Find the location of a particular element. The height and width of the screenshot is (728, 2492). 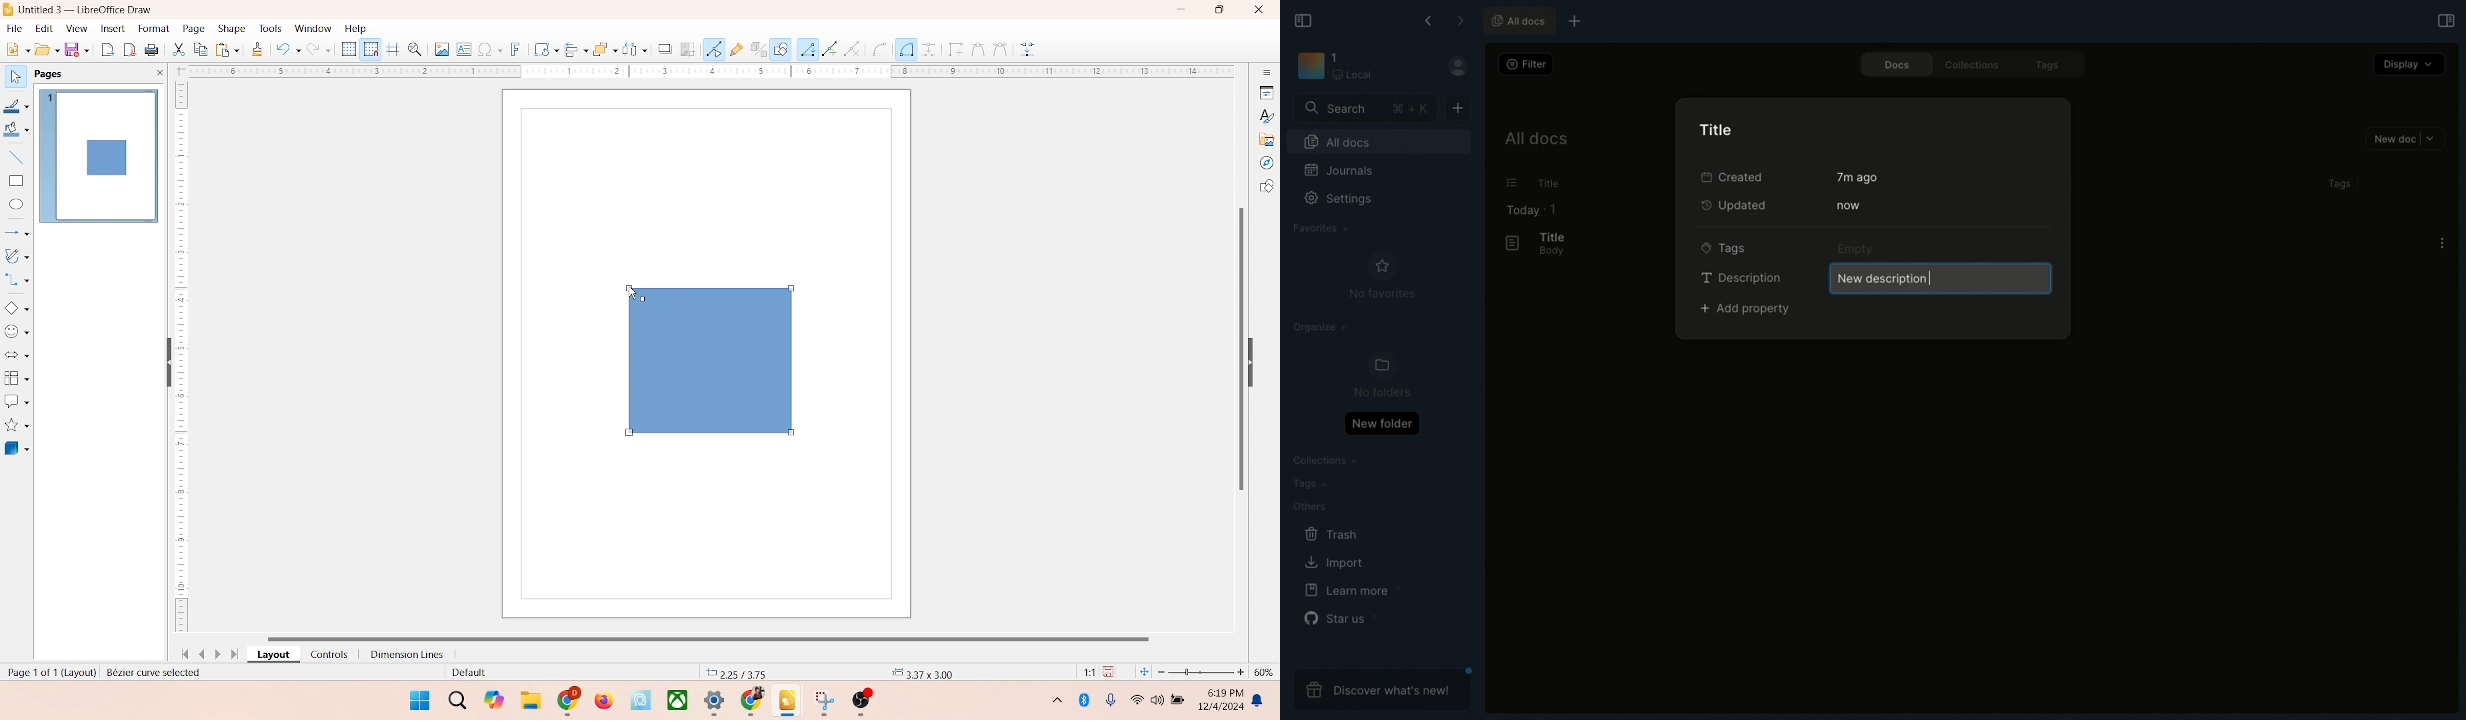

star and banners is located at coordinates (19, 425).